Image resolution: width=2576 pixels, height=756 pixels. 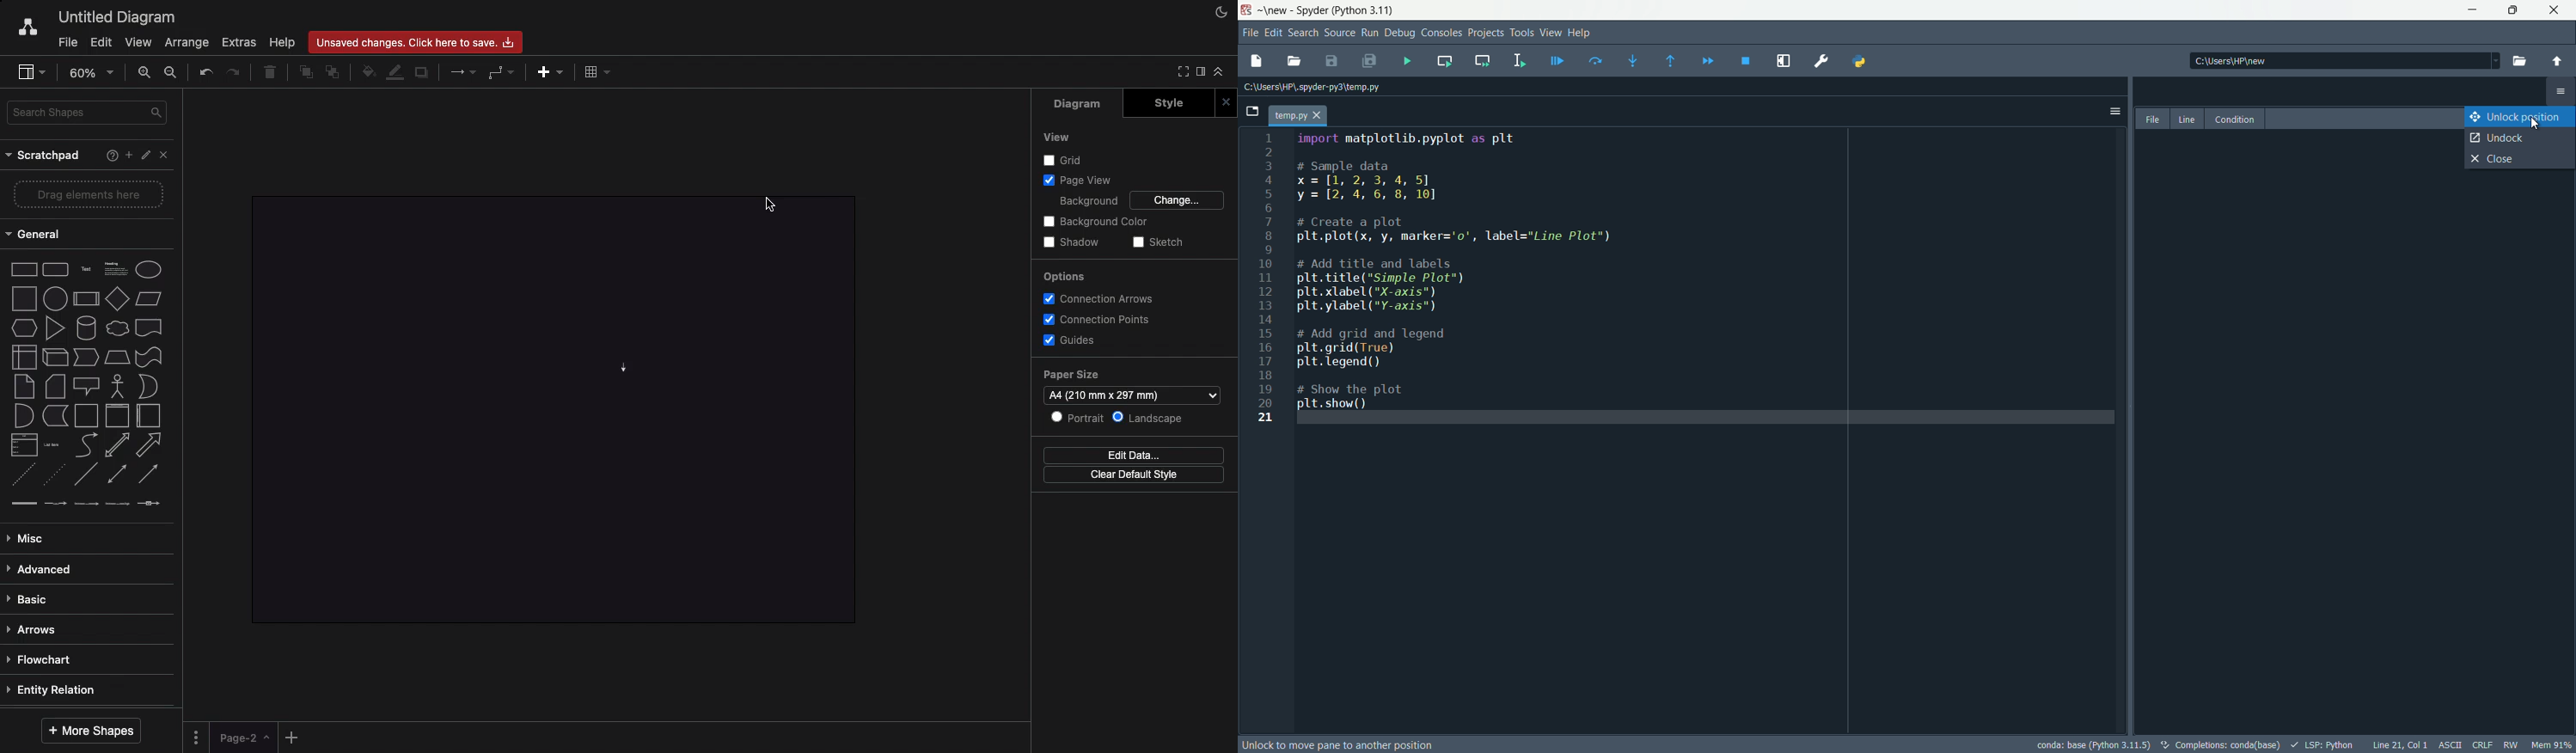 What do you see at coordinates (1372, 63) in the screenshot?
I see `save all files` at bounding box center [1372, 63].